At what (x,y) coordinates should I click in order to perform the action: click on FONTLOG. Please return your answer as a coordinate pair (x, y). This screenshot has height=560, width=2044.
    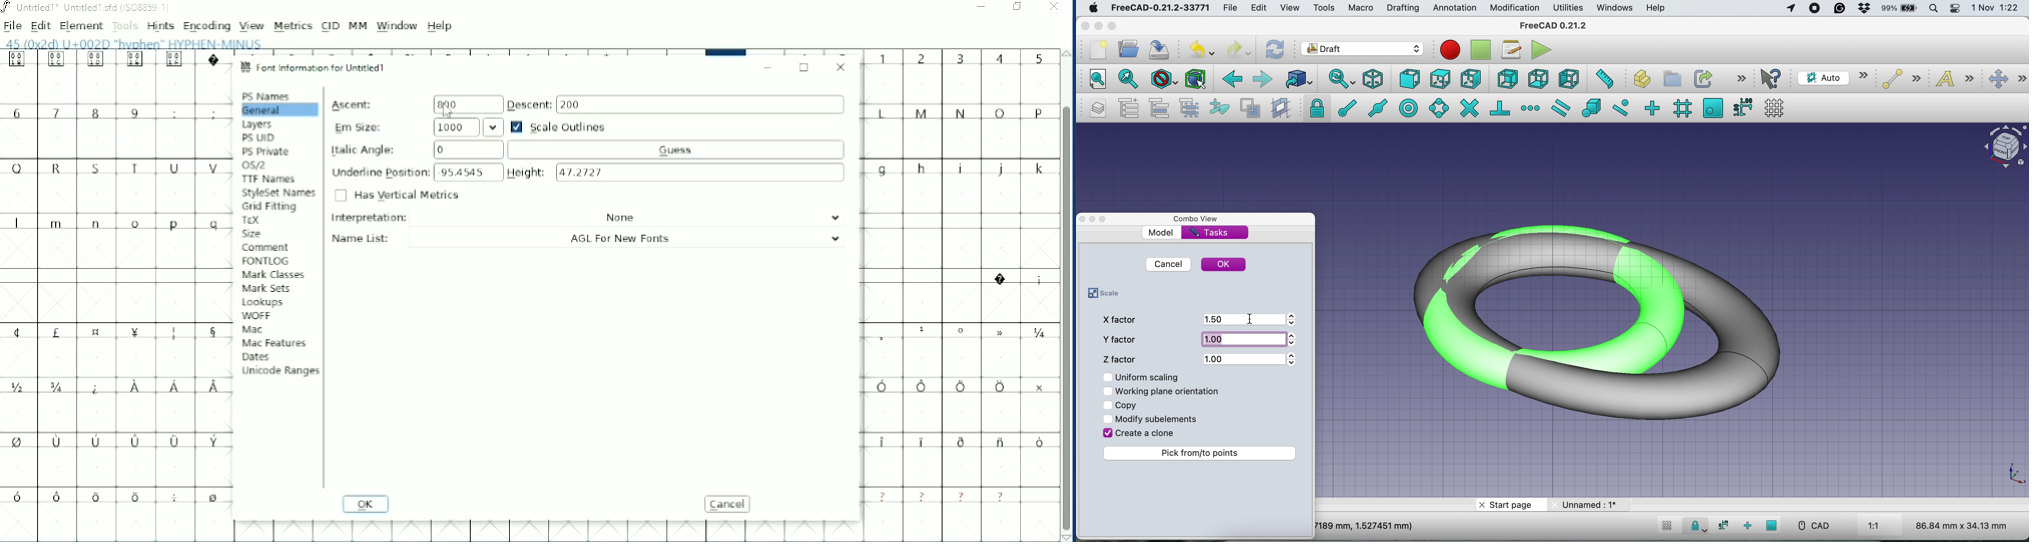
    Looking at the image, I should click on (266, 261).